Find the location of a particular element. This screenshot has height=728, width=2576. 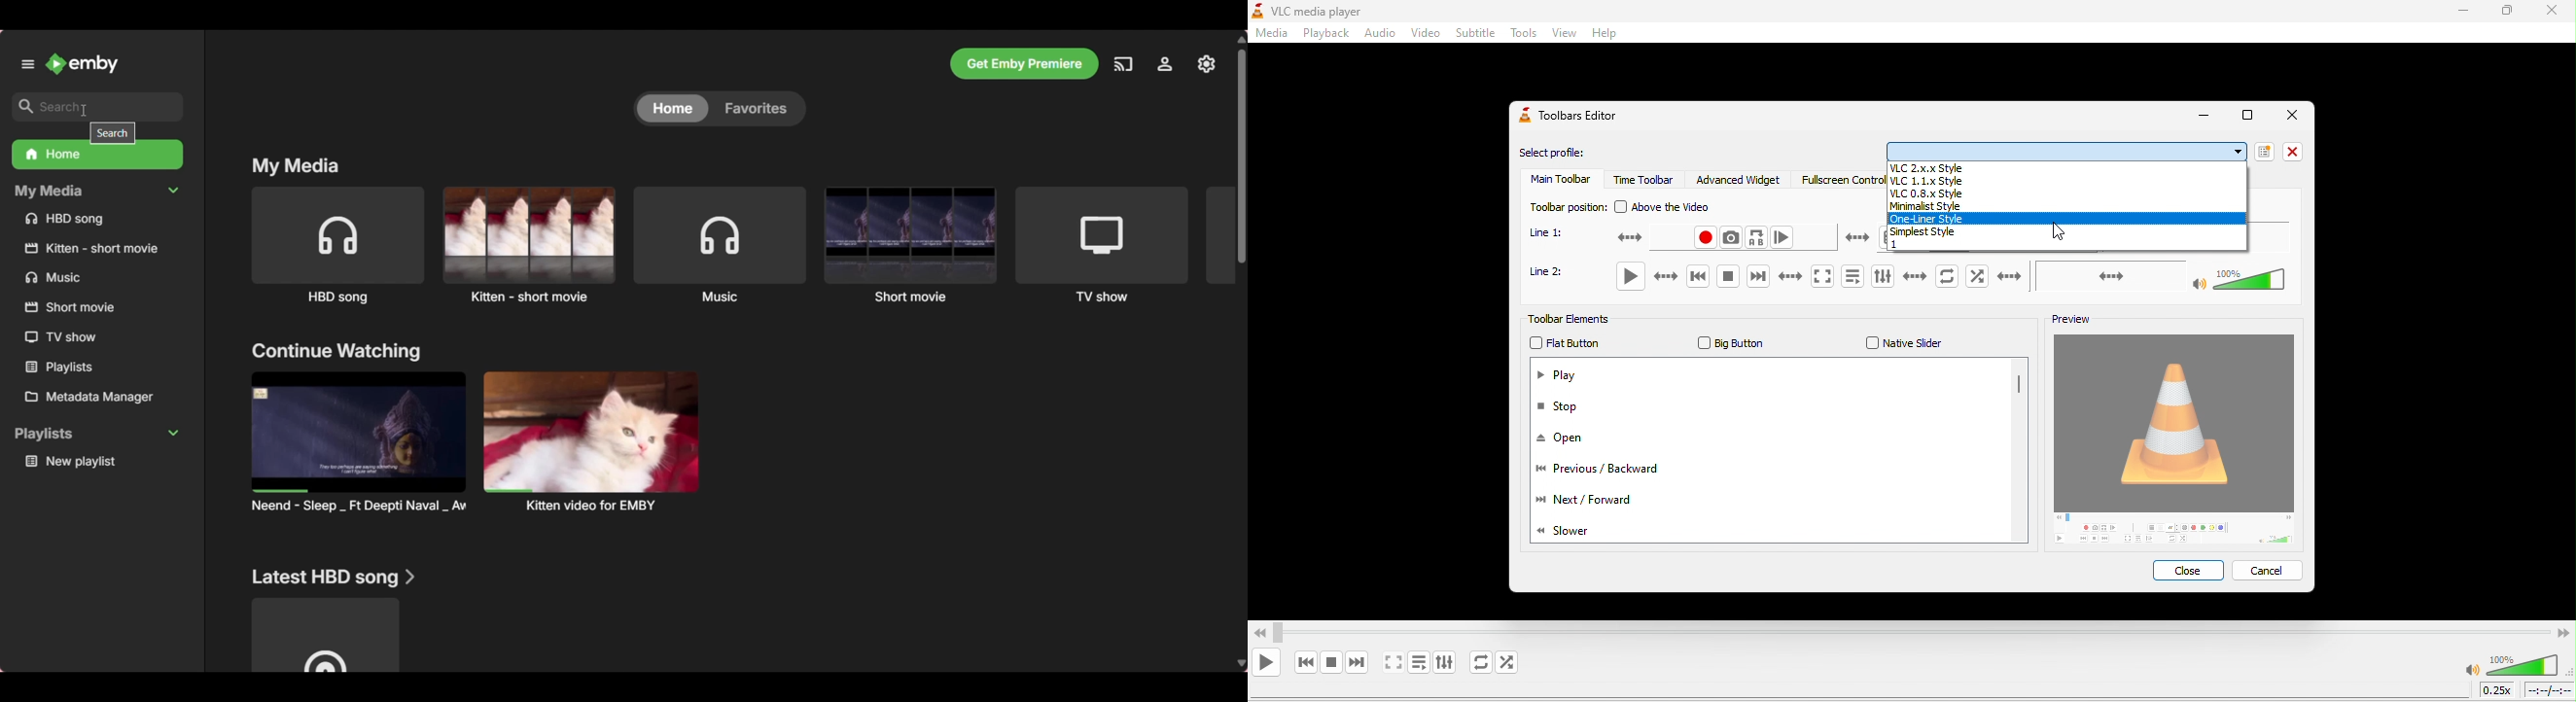

new profile is located at coordinates (2267, 153).